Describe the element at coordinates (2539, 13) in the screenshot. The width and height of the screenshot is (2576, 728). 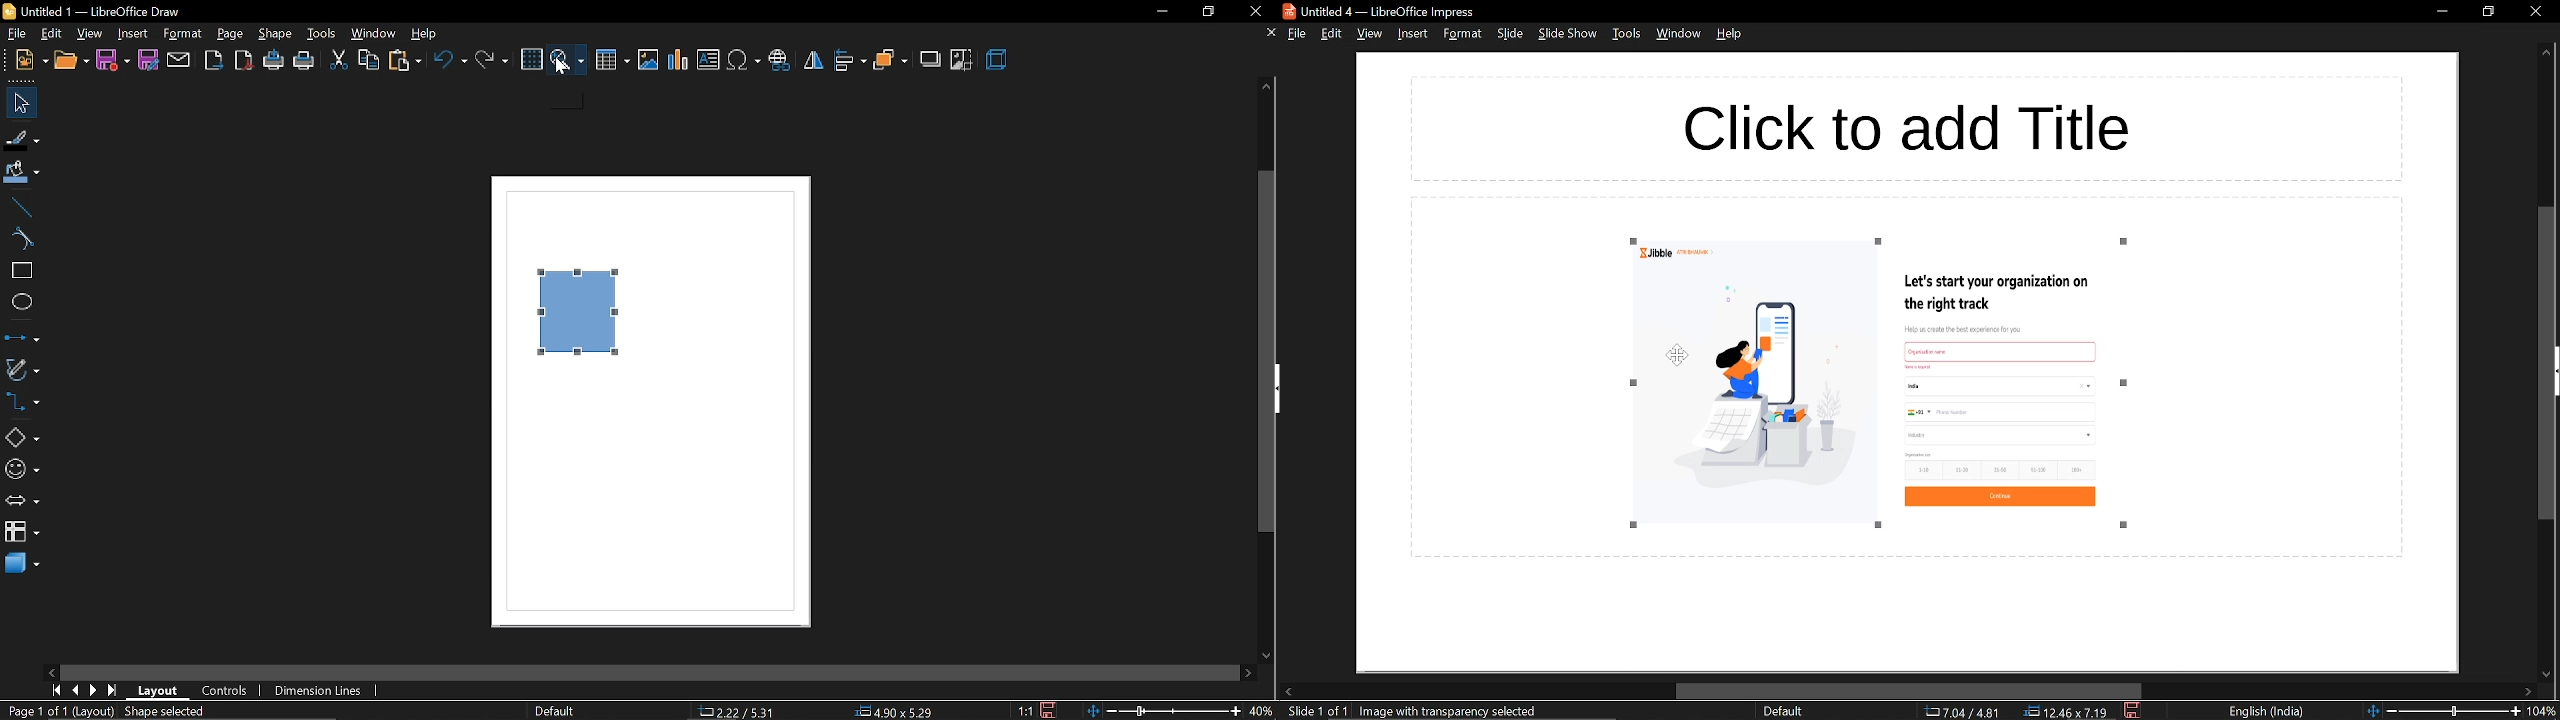
I see `close` at that location.